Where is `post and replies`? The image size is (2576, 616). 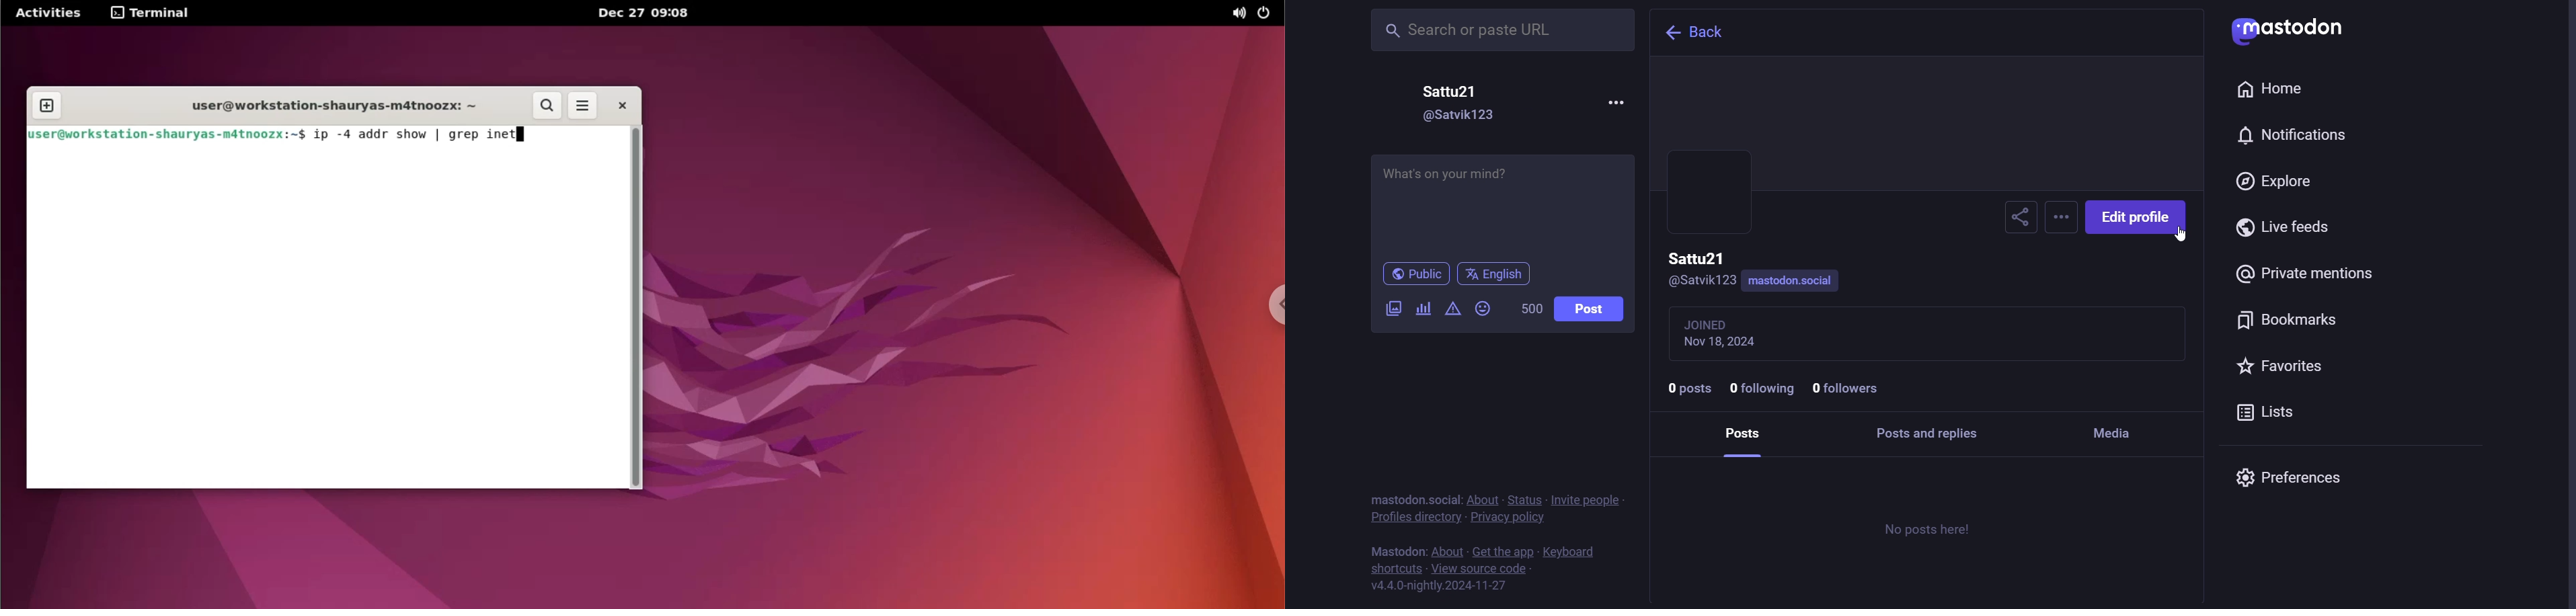 post and replies is located at coordinates (1926, 434).